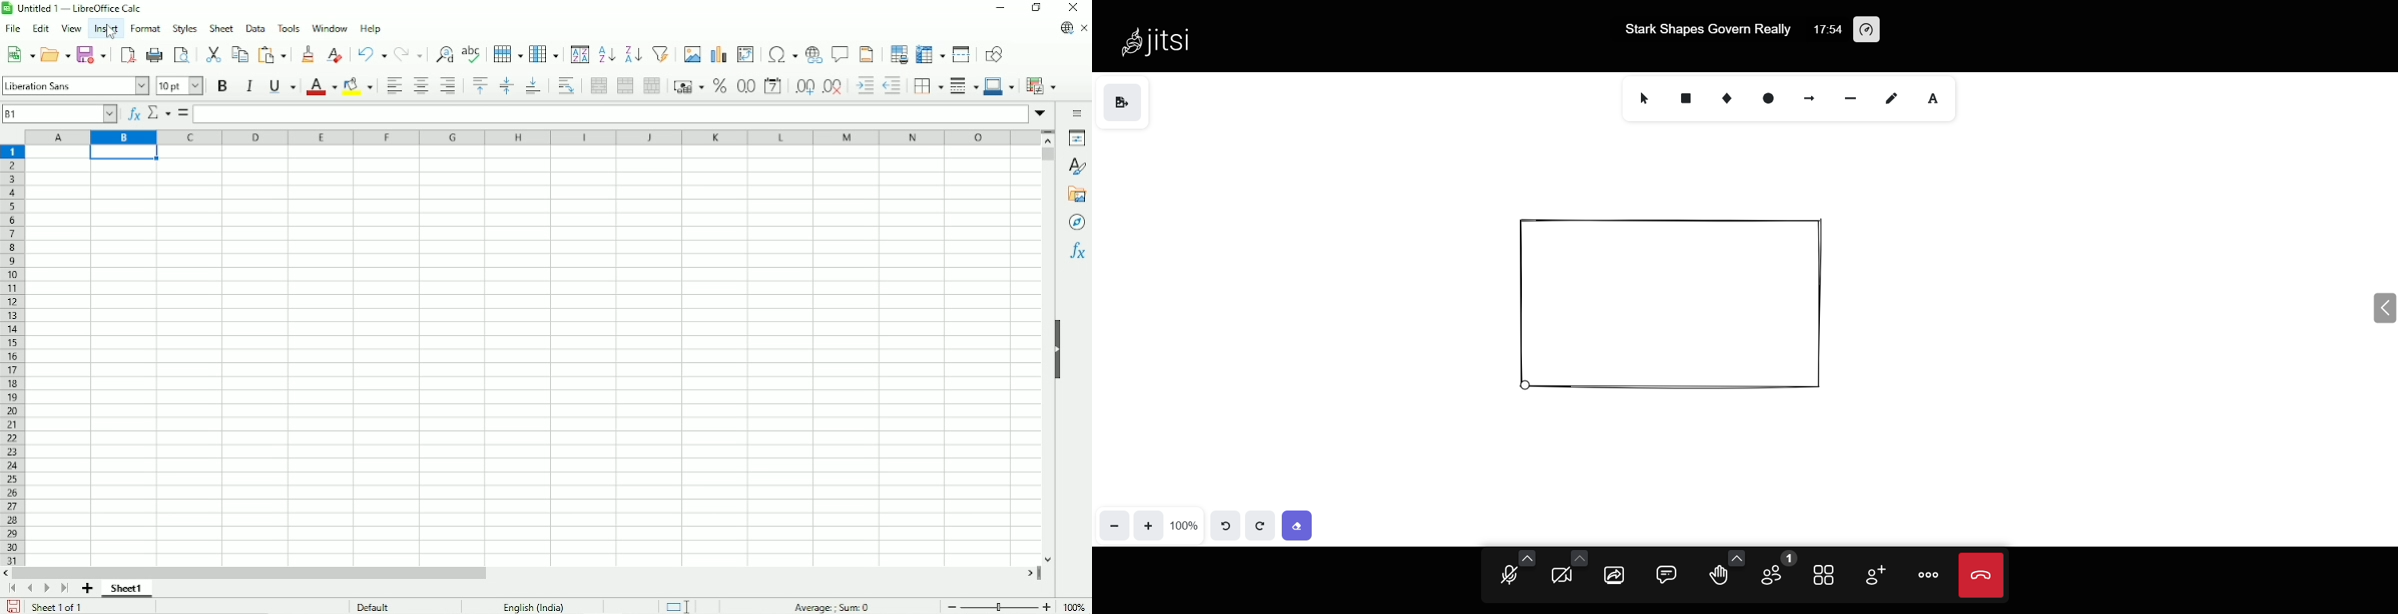 This screenshot has width=2408, height=616. Describe the element at coordinates (55, 54) in the screenshot. I see `Open` at that location.